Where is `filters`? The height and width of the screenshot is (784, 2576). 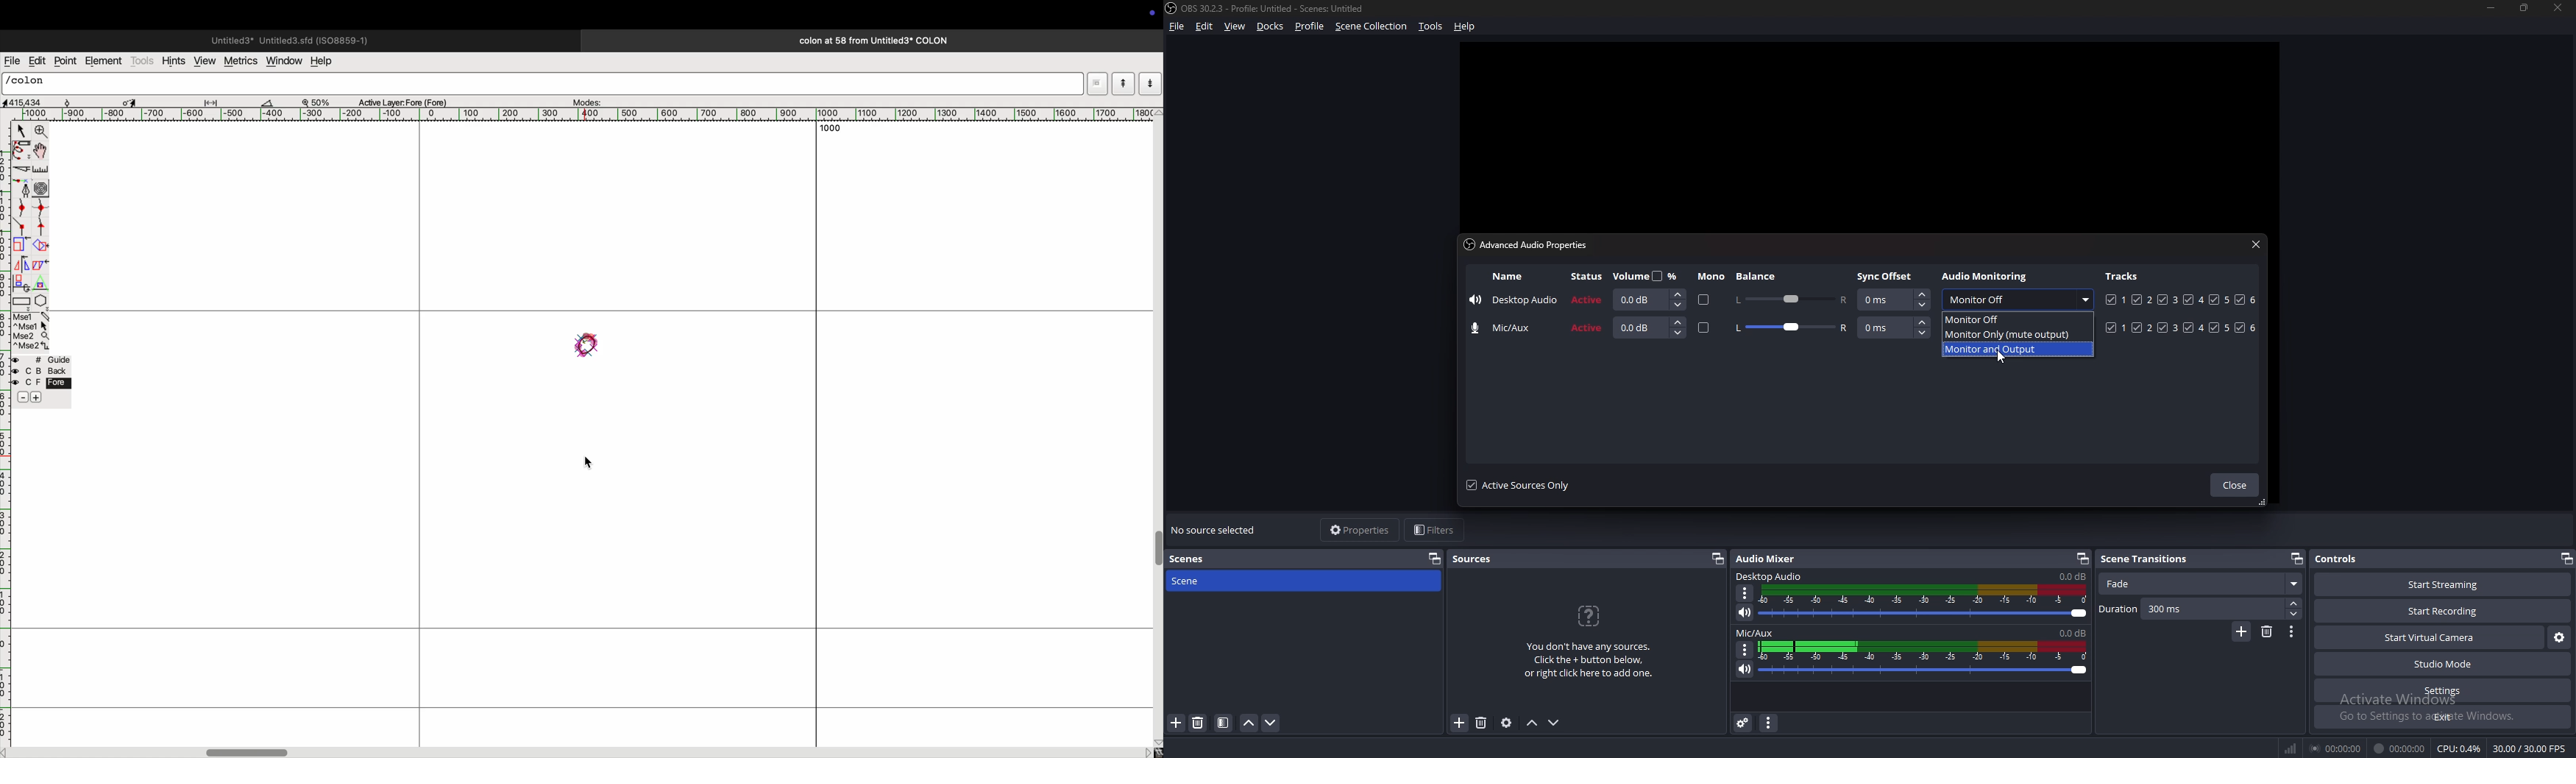
filters is located at coordinates (1437, 530).